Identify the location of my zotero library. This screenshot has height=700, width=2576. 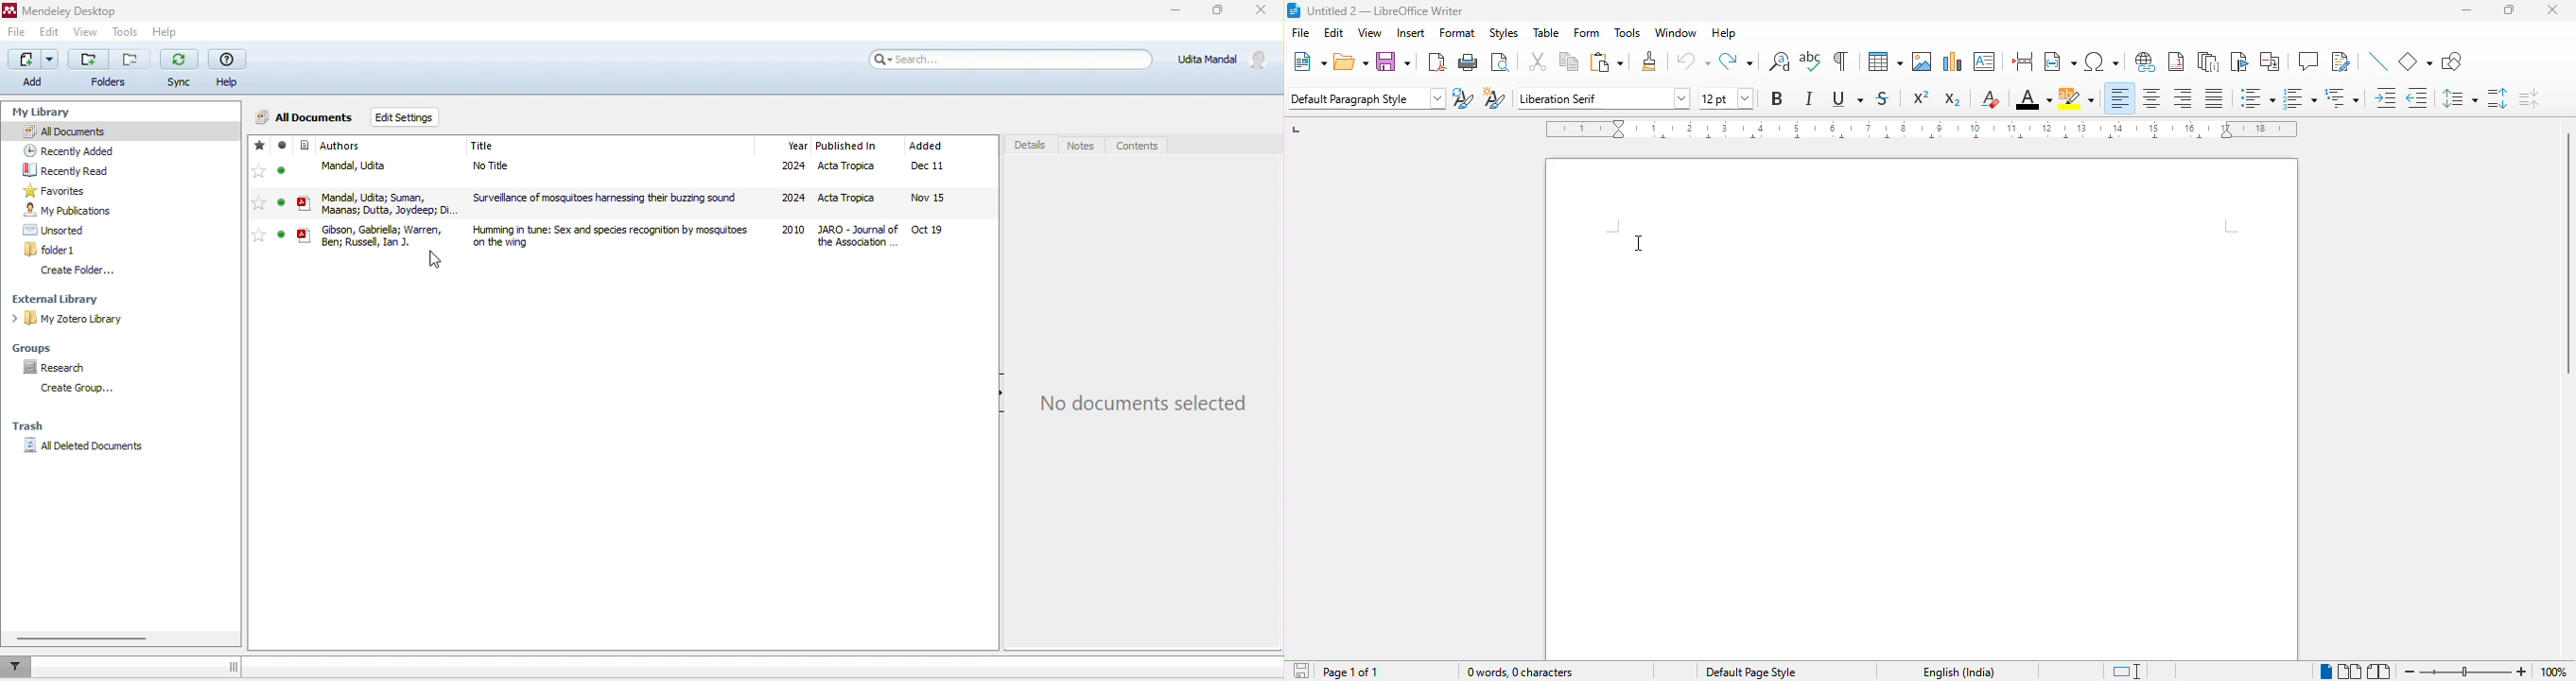
(71, 321).